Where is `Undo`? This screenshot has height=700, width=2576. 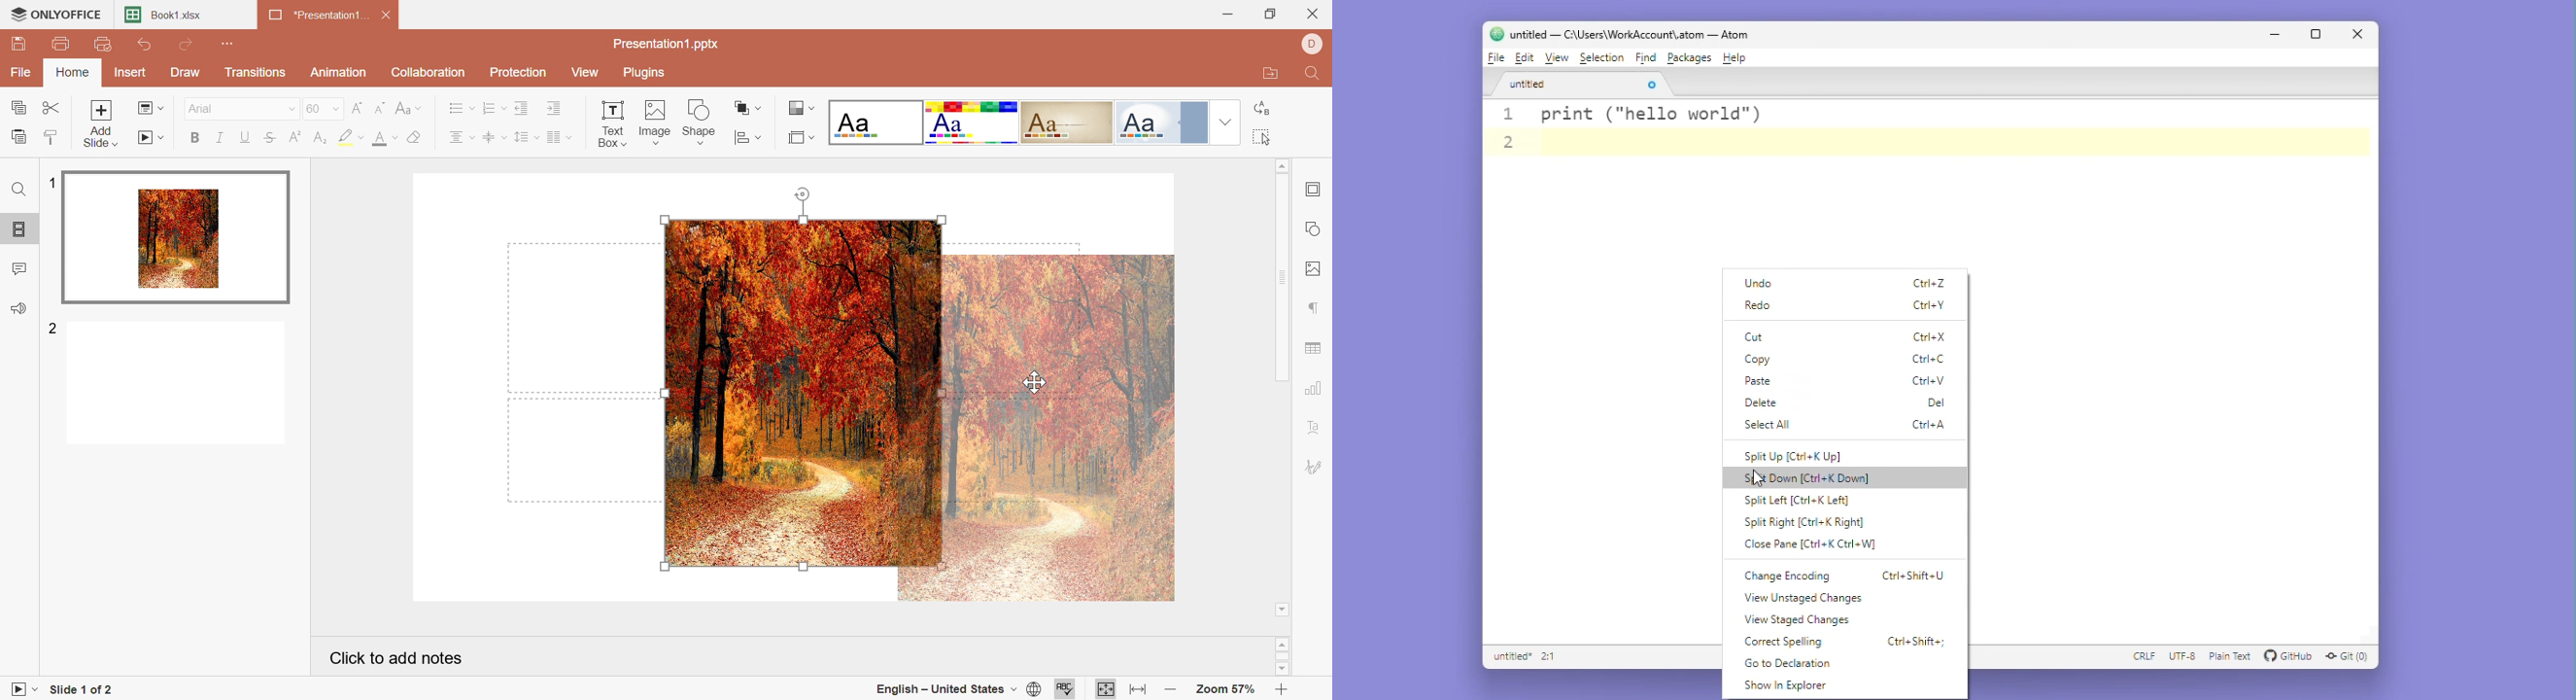
Undo is located at coordinates (145, 45).